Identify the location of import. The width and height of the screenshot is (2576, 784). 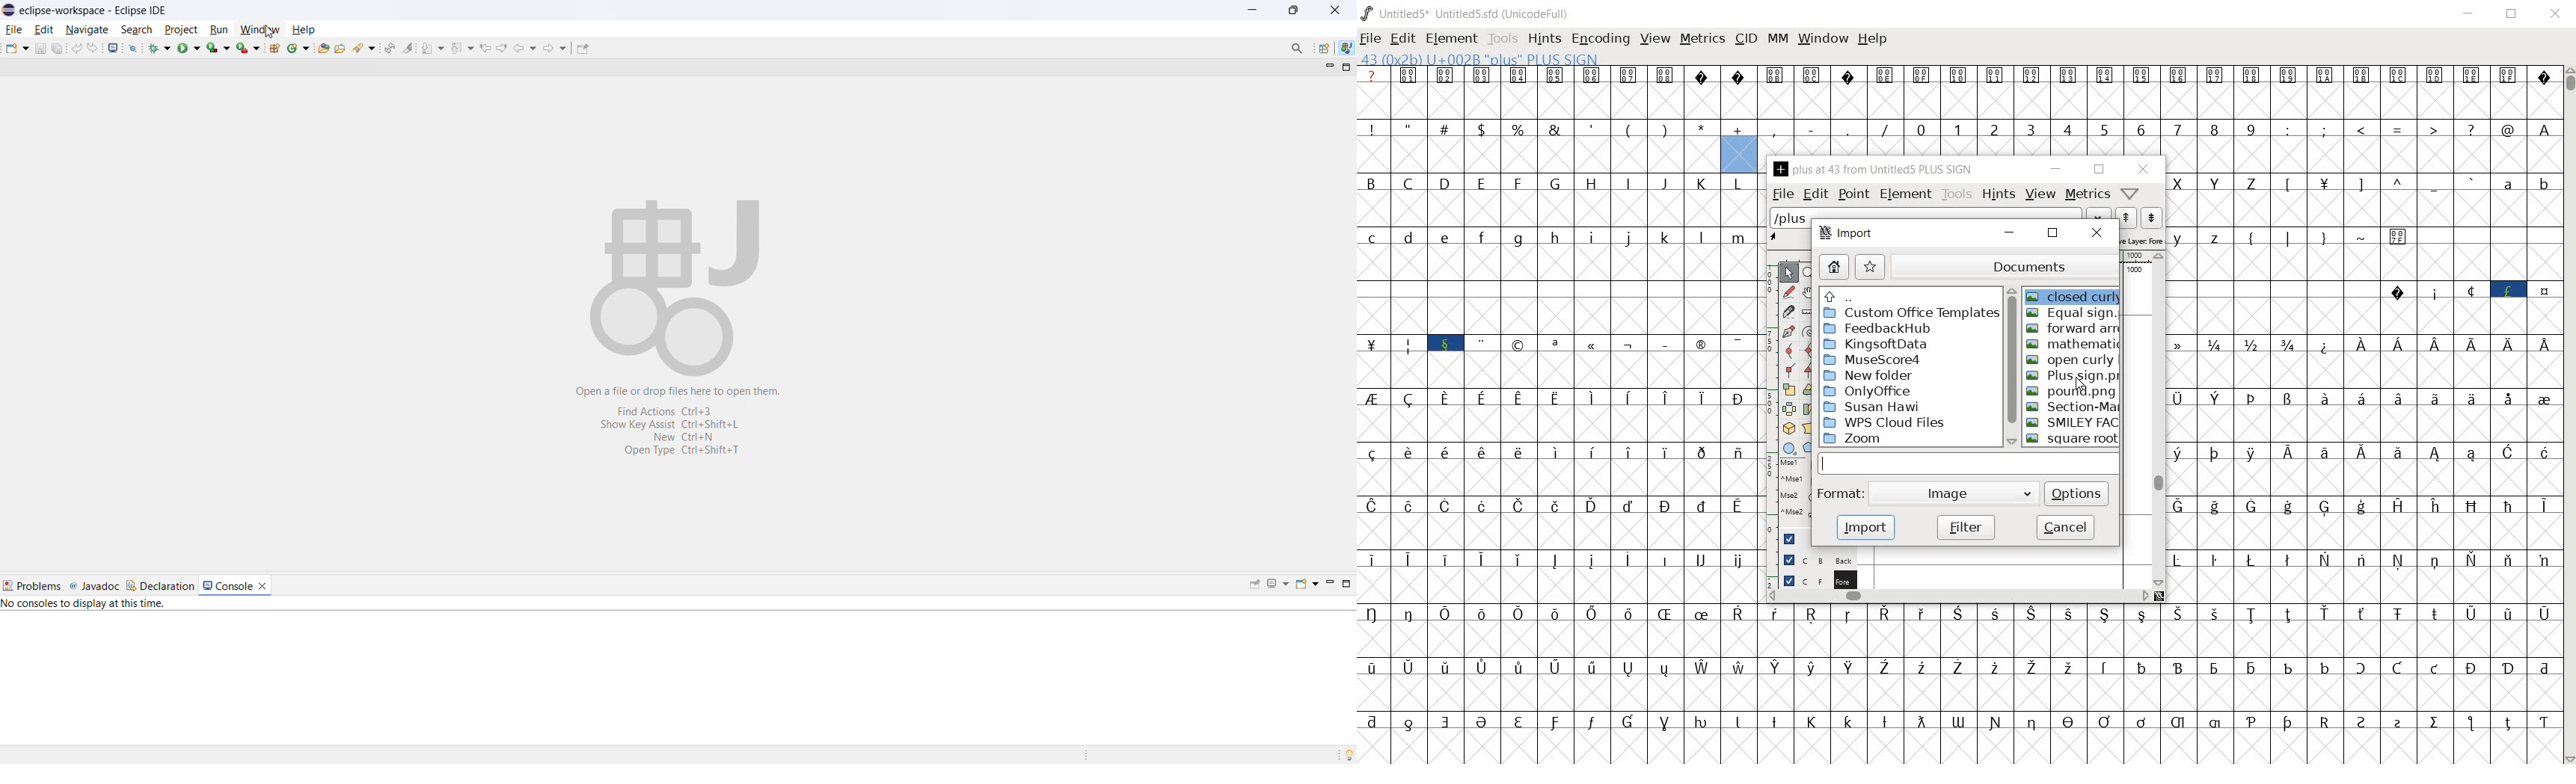
(1866, 529).